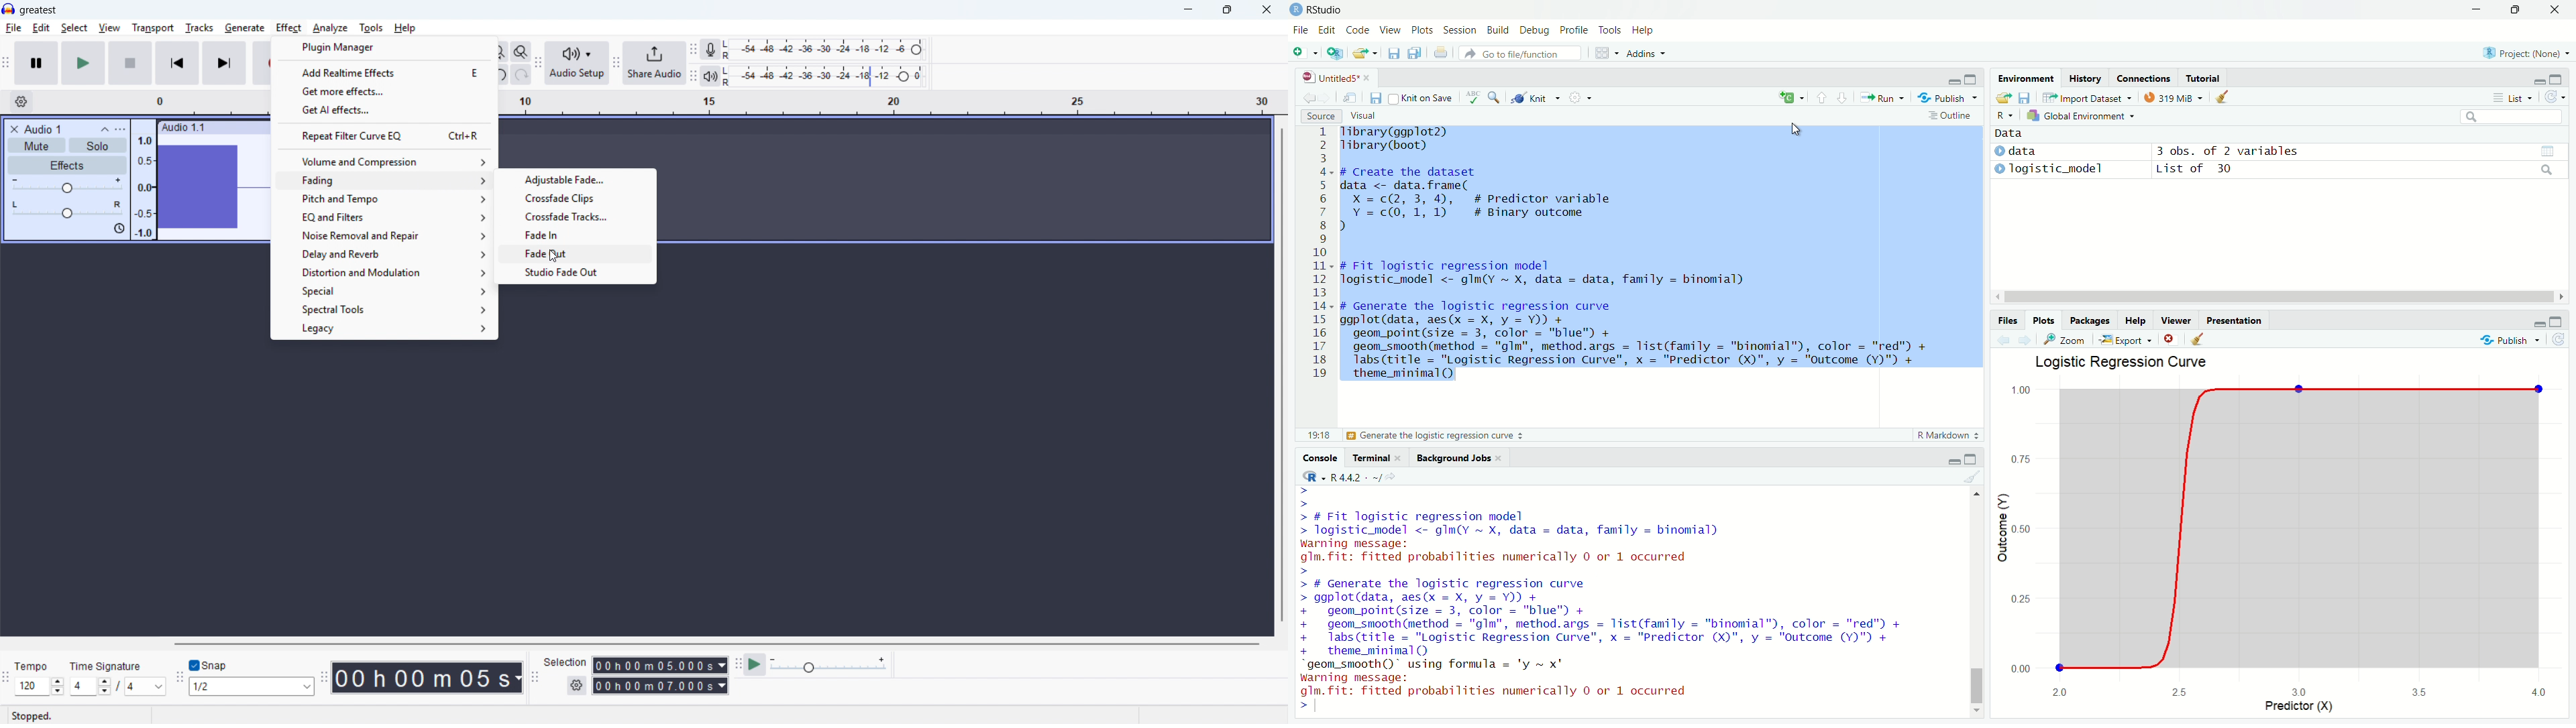  Describe the element at coordinates (2003, 341) in the screenshot. I see `Previous plot` at that location.